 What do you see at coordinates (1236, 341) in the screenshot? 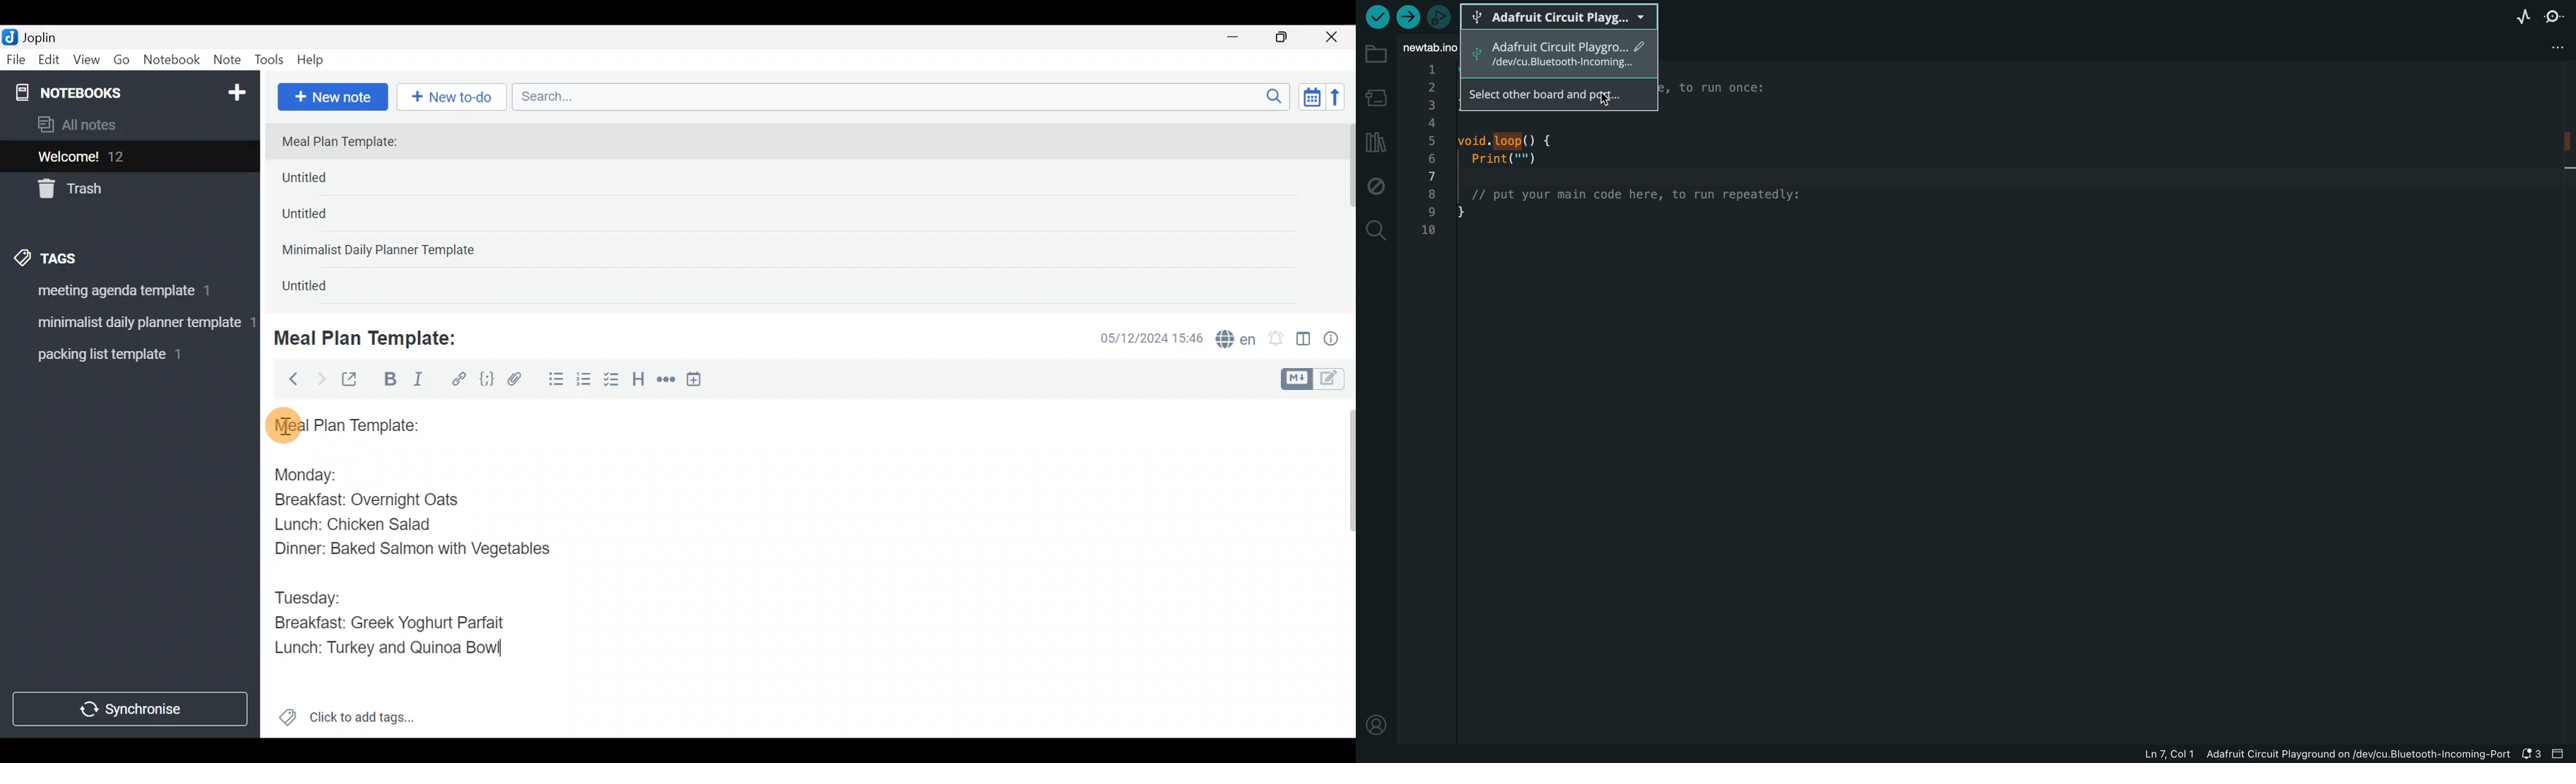
I see `Spelling` at bounding box center [1236, 341].